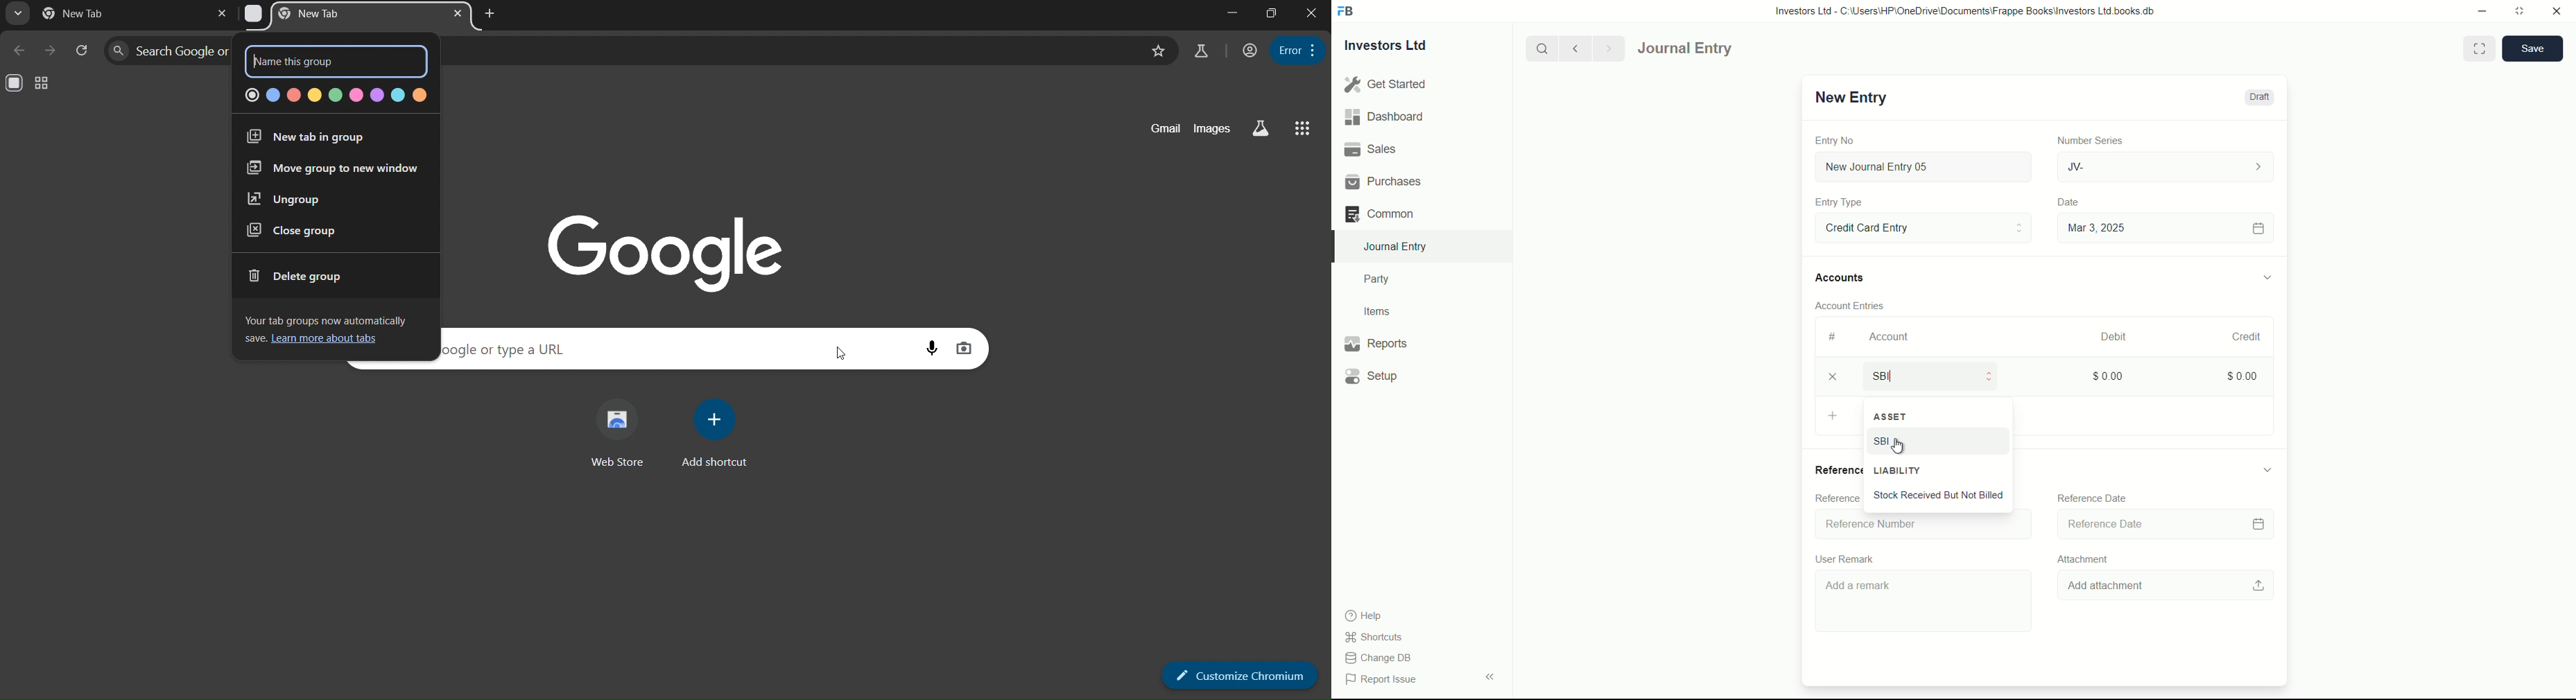 This screenshot has height=700, width=2576. What do you see at coordinates (2241, 337) in the screenshot?
I see `Credit` at bounding box center [2241, 337].